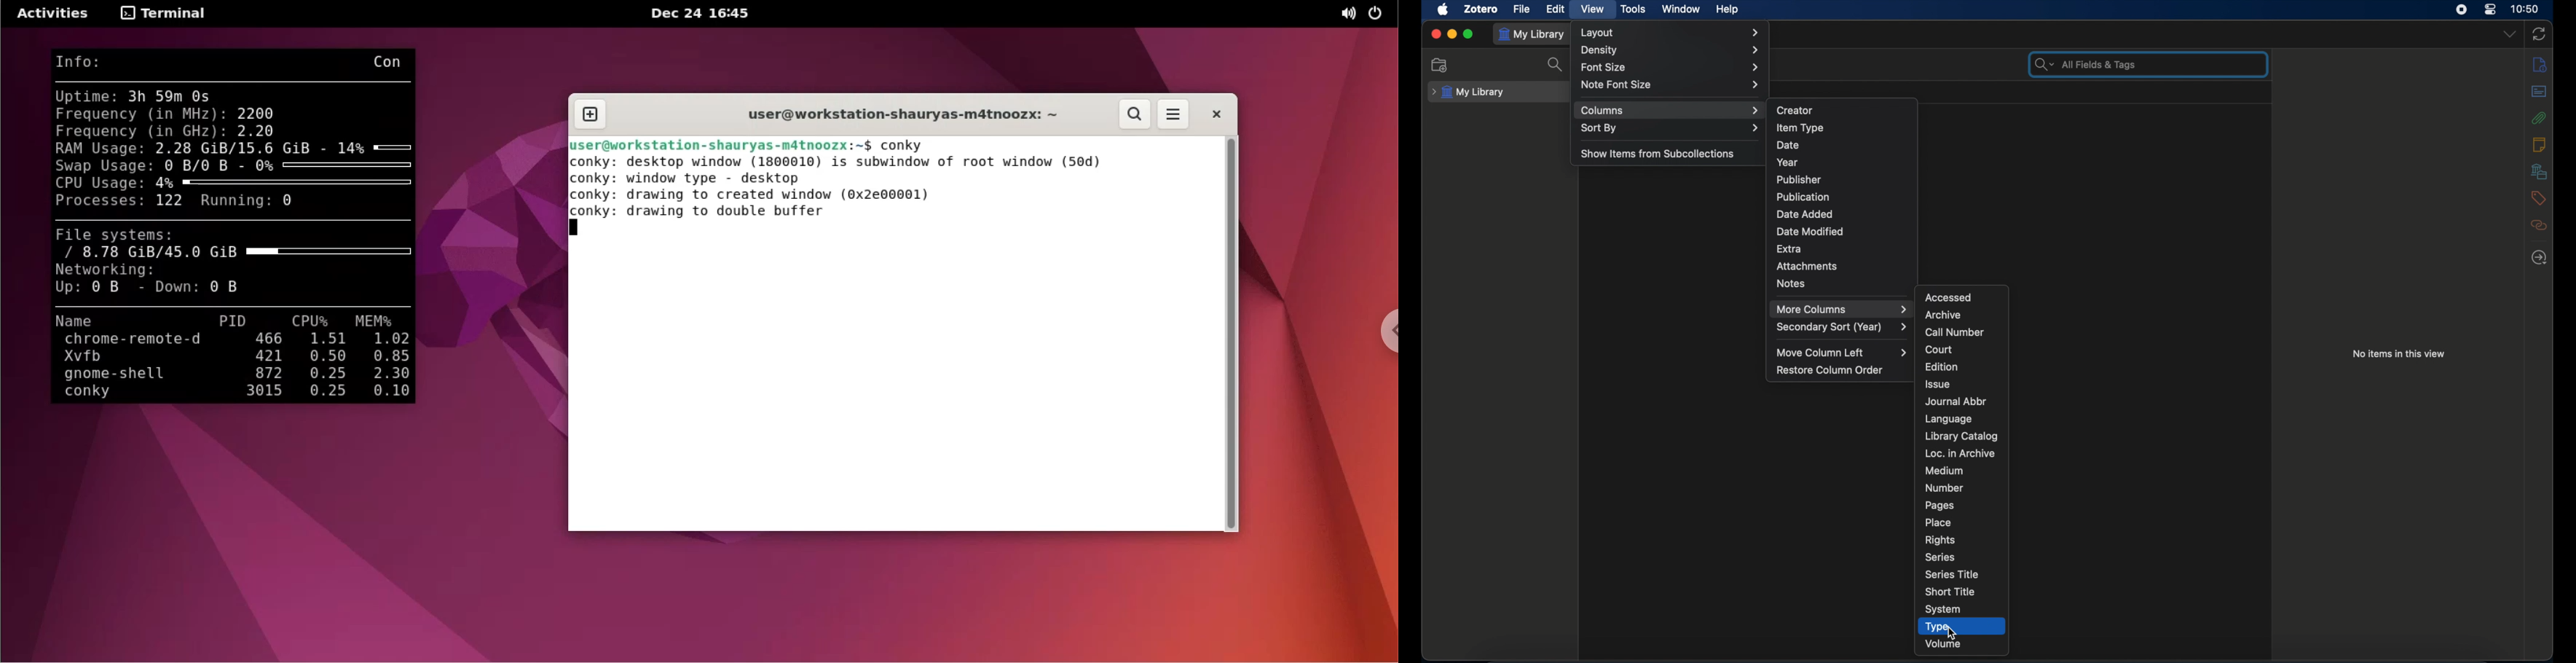  I want to click on move column left, so click(1841, 353).